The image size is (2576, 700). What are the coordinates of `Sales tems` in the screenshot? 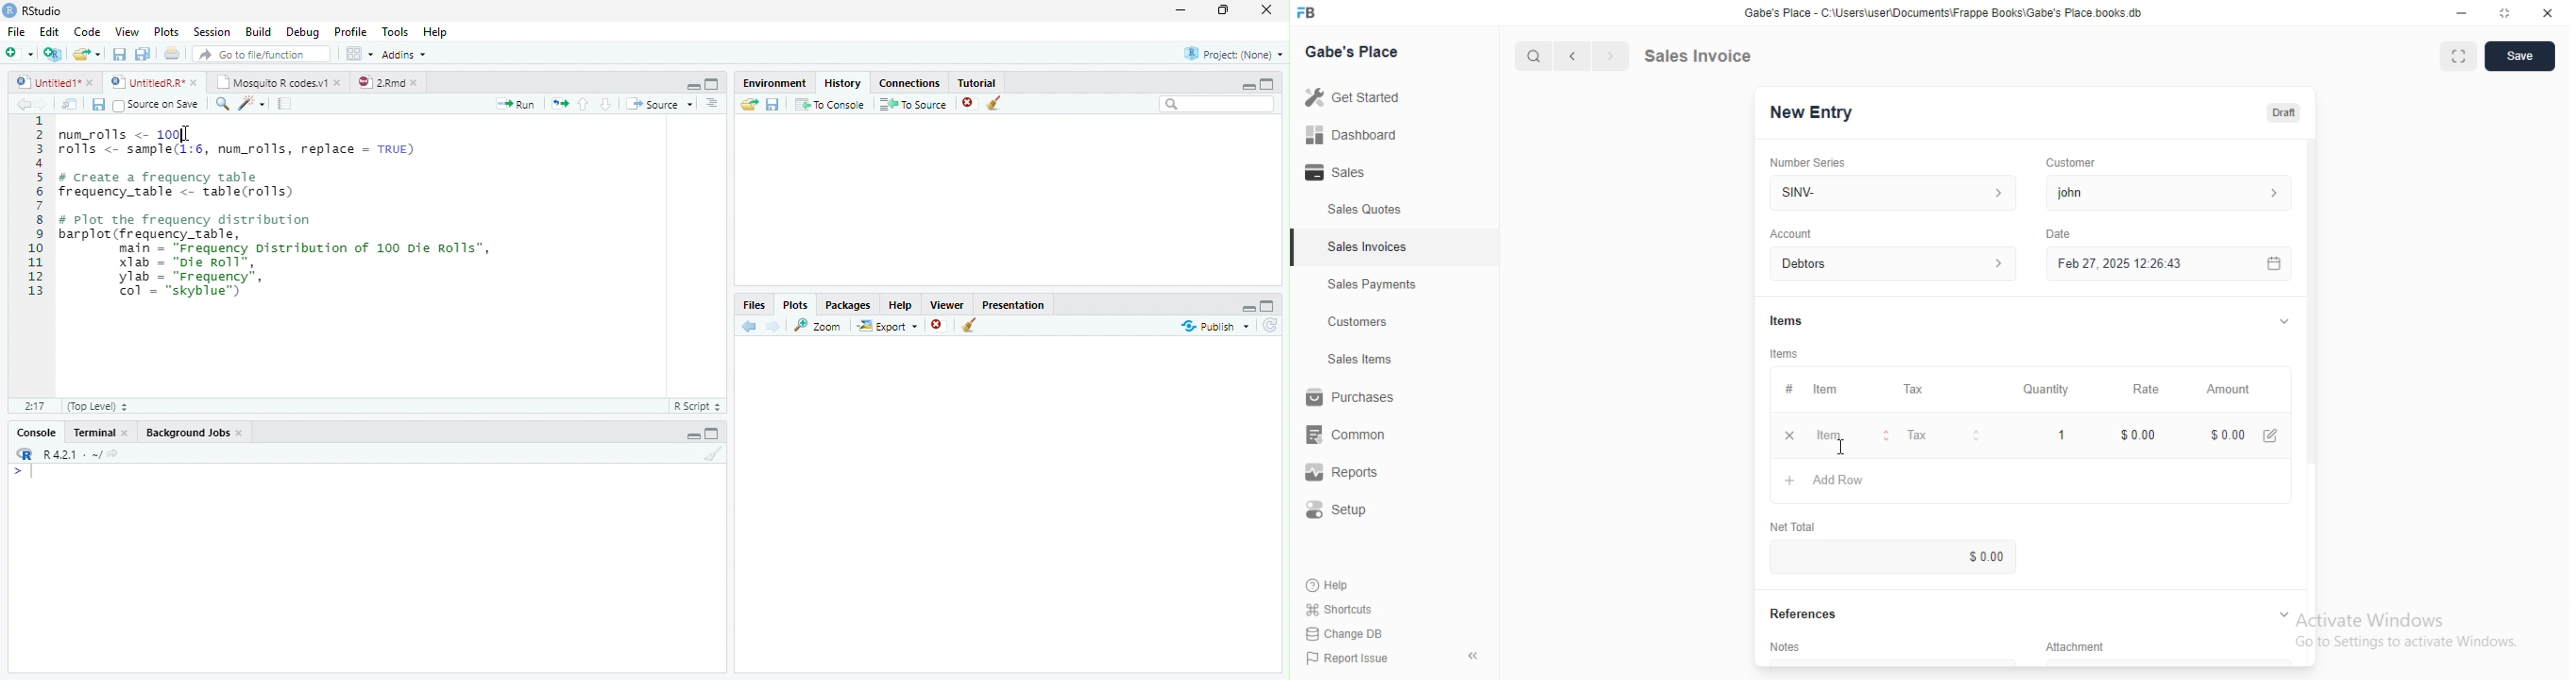 It's located at (1361, 359).